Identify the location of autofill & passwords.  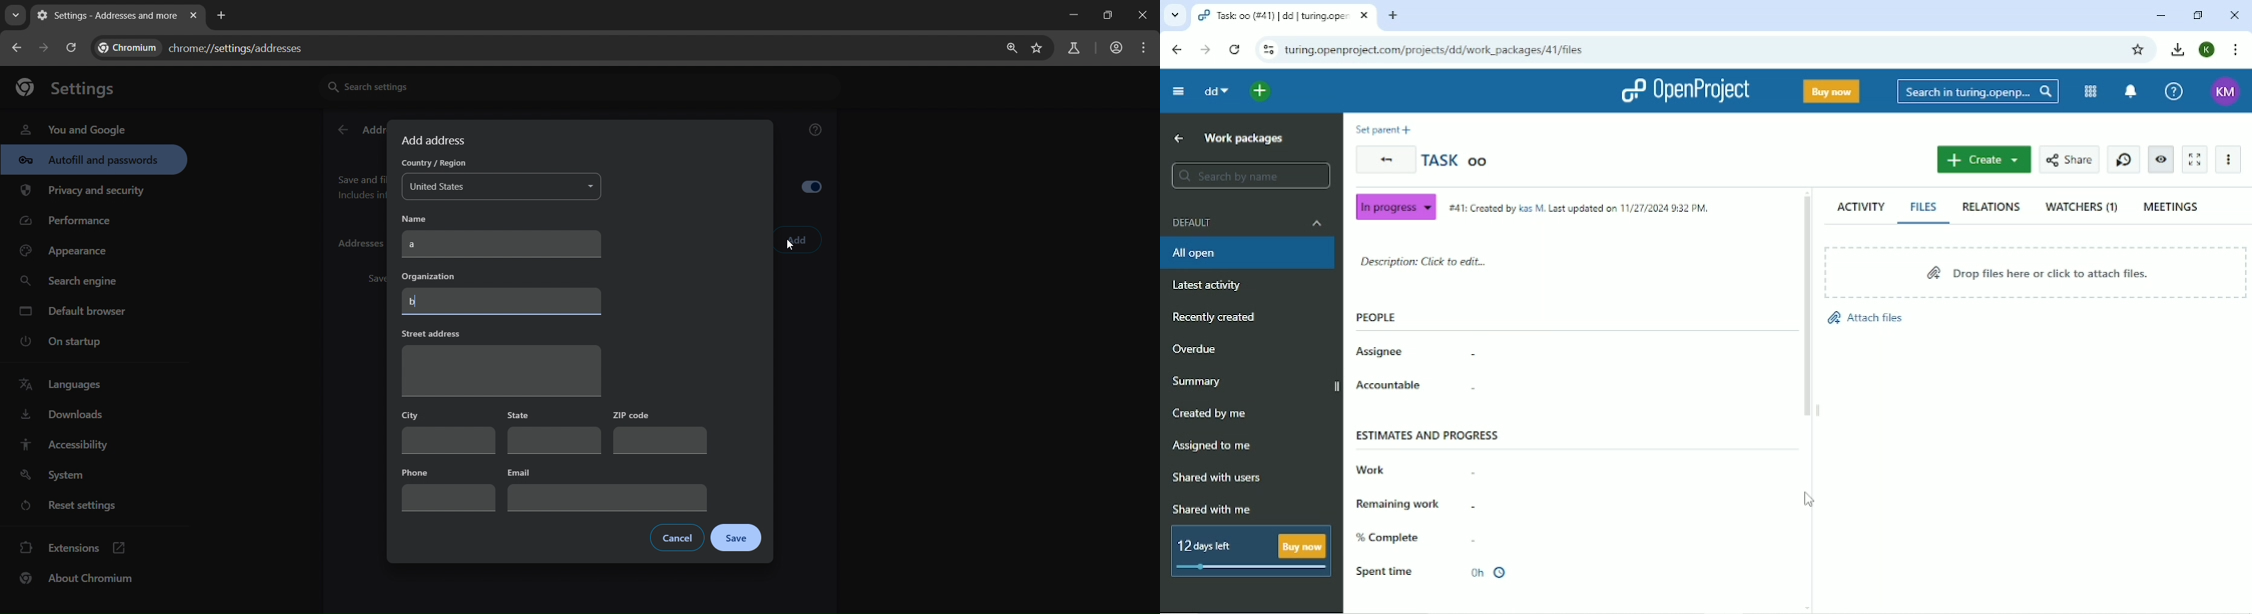
(94, 160).